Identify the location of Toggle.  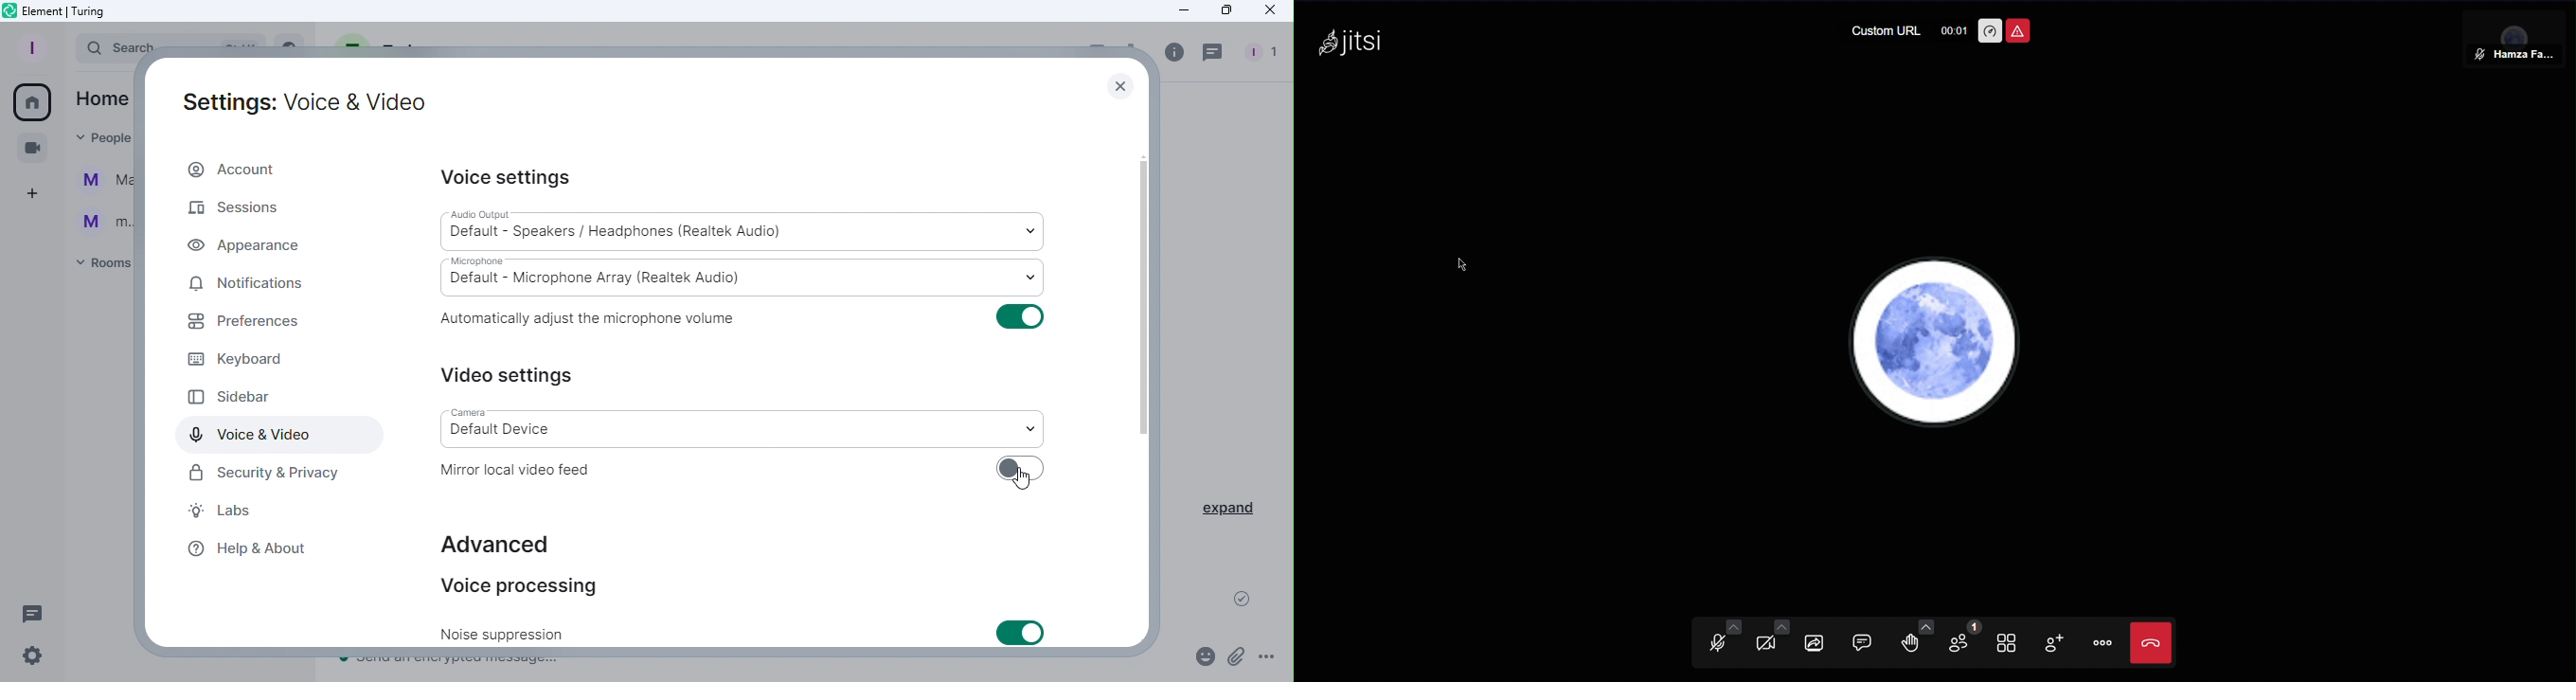
(1027, 631).